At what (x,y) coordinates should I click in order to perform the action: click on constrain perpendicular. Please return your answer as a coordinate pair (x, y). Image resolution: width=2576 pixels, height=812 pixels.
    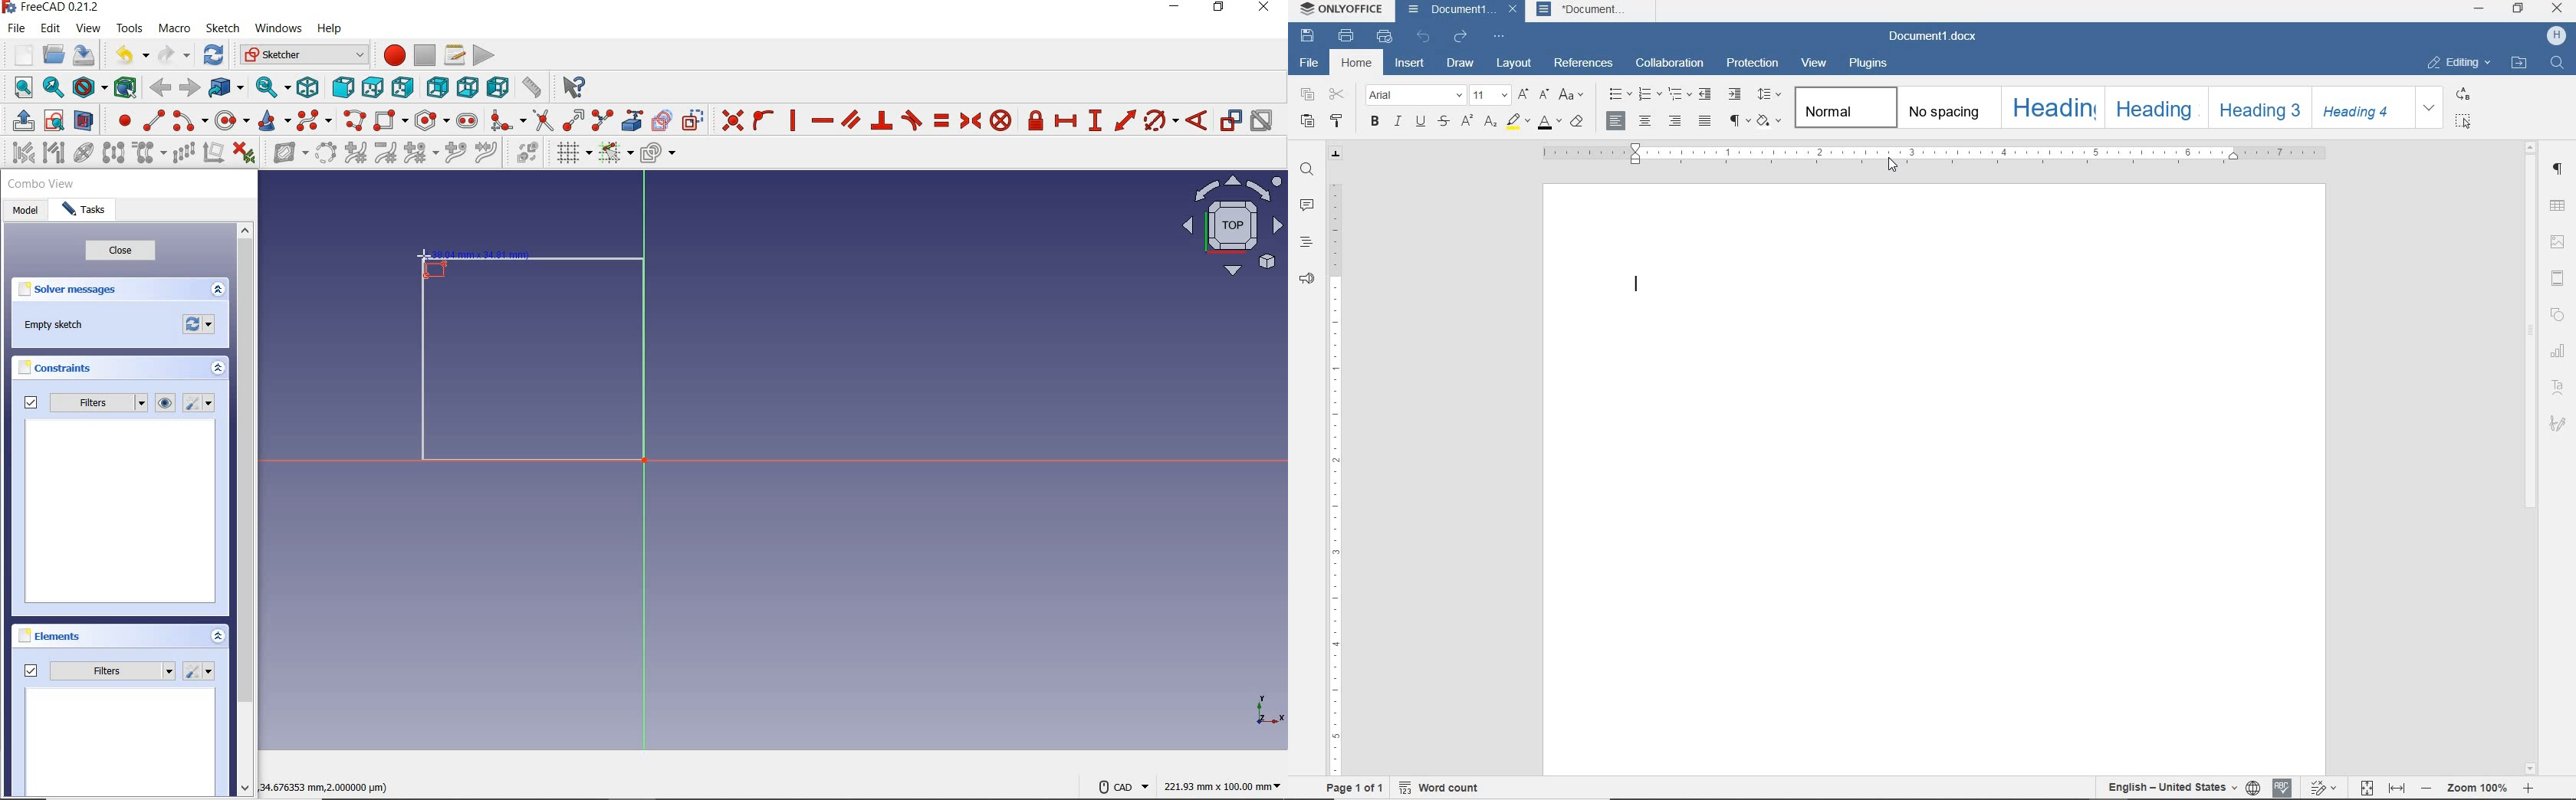
    Looking at the image, I should click on (882, 120).